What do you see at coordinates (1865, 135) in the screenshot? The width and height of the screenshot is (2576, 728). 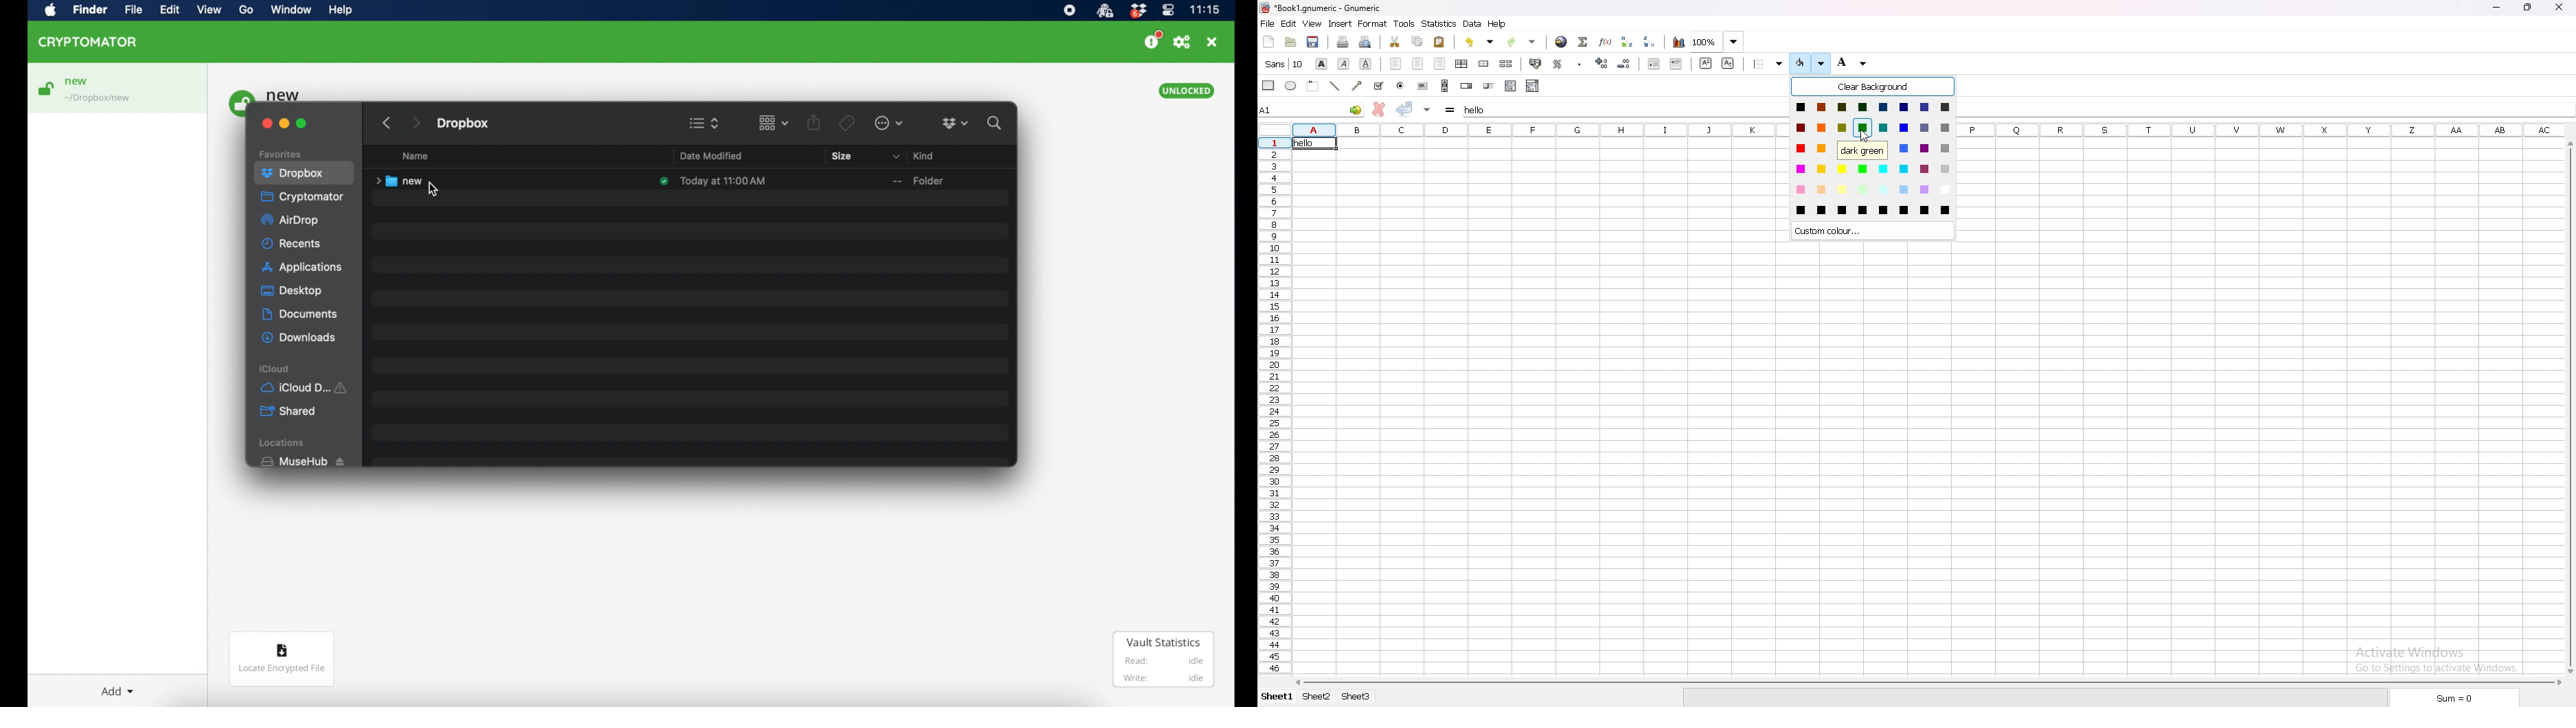 I see `Cursor` at bounding box center [1865, 135].